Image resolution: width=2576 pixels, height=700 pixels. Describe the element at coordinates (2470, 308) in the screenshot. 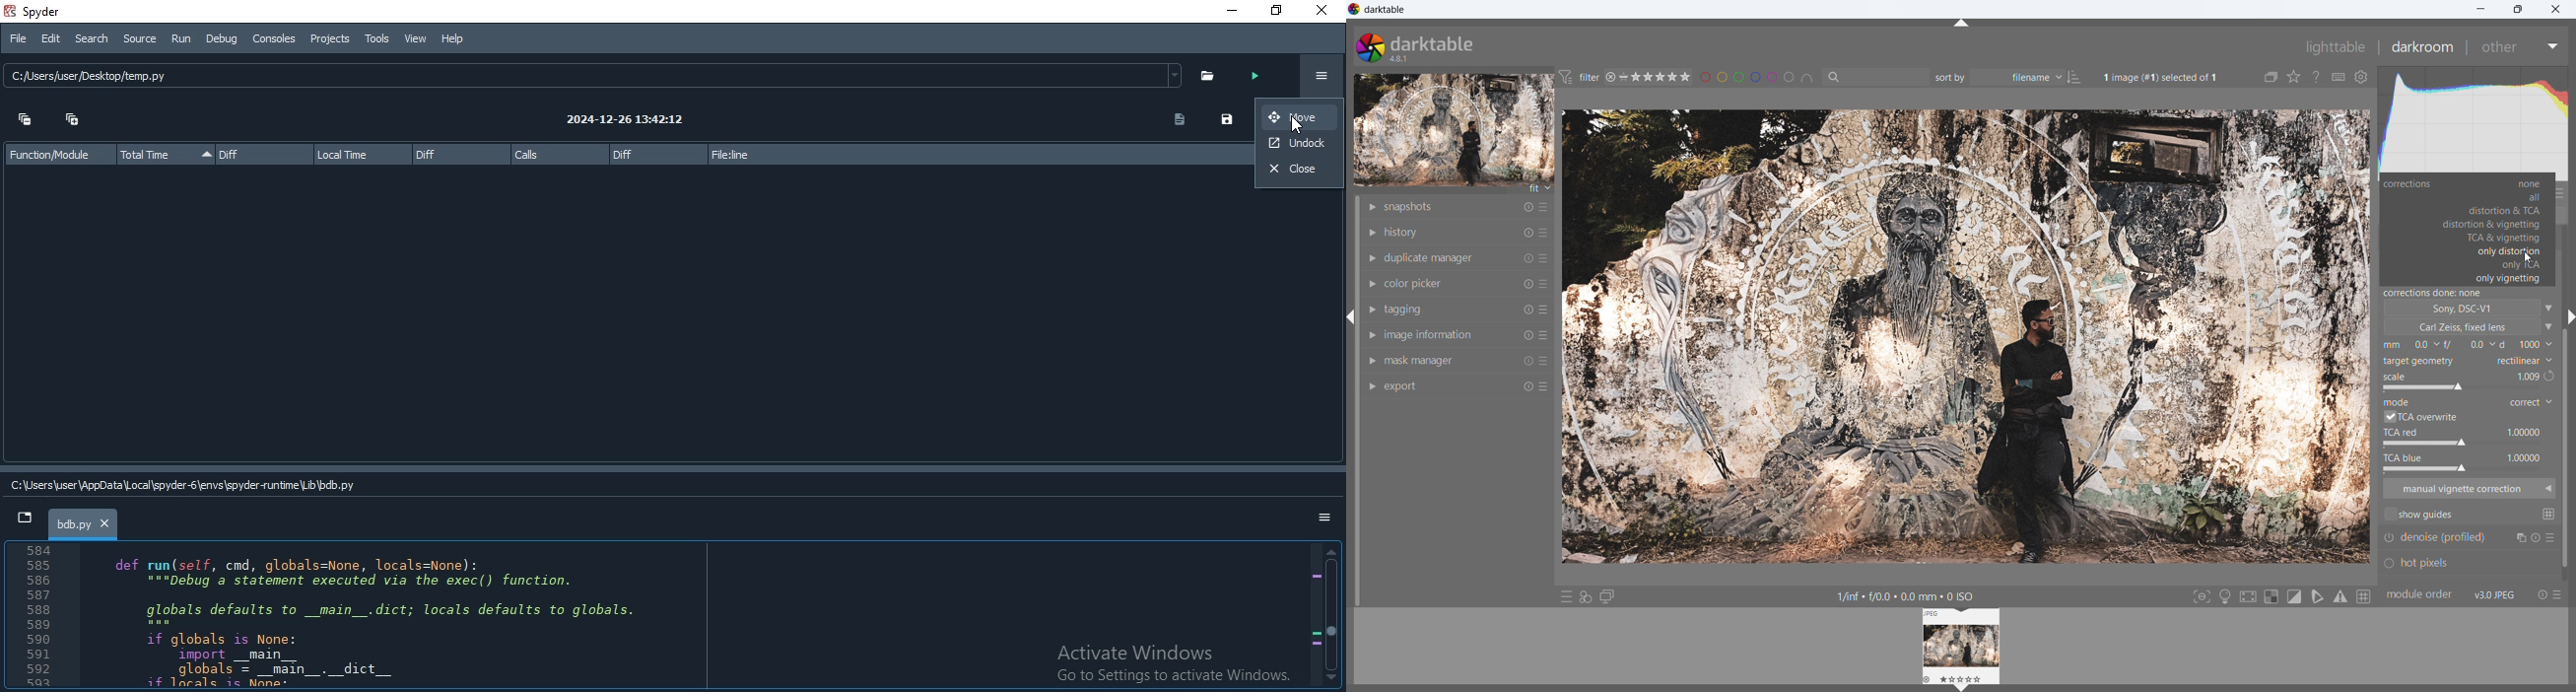

I see `camera type` at that location.